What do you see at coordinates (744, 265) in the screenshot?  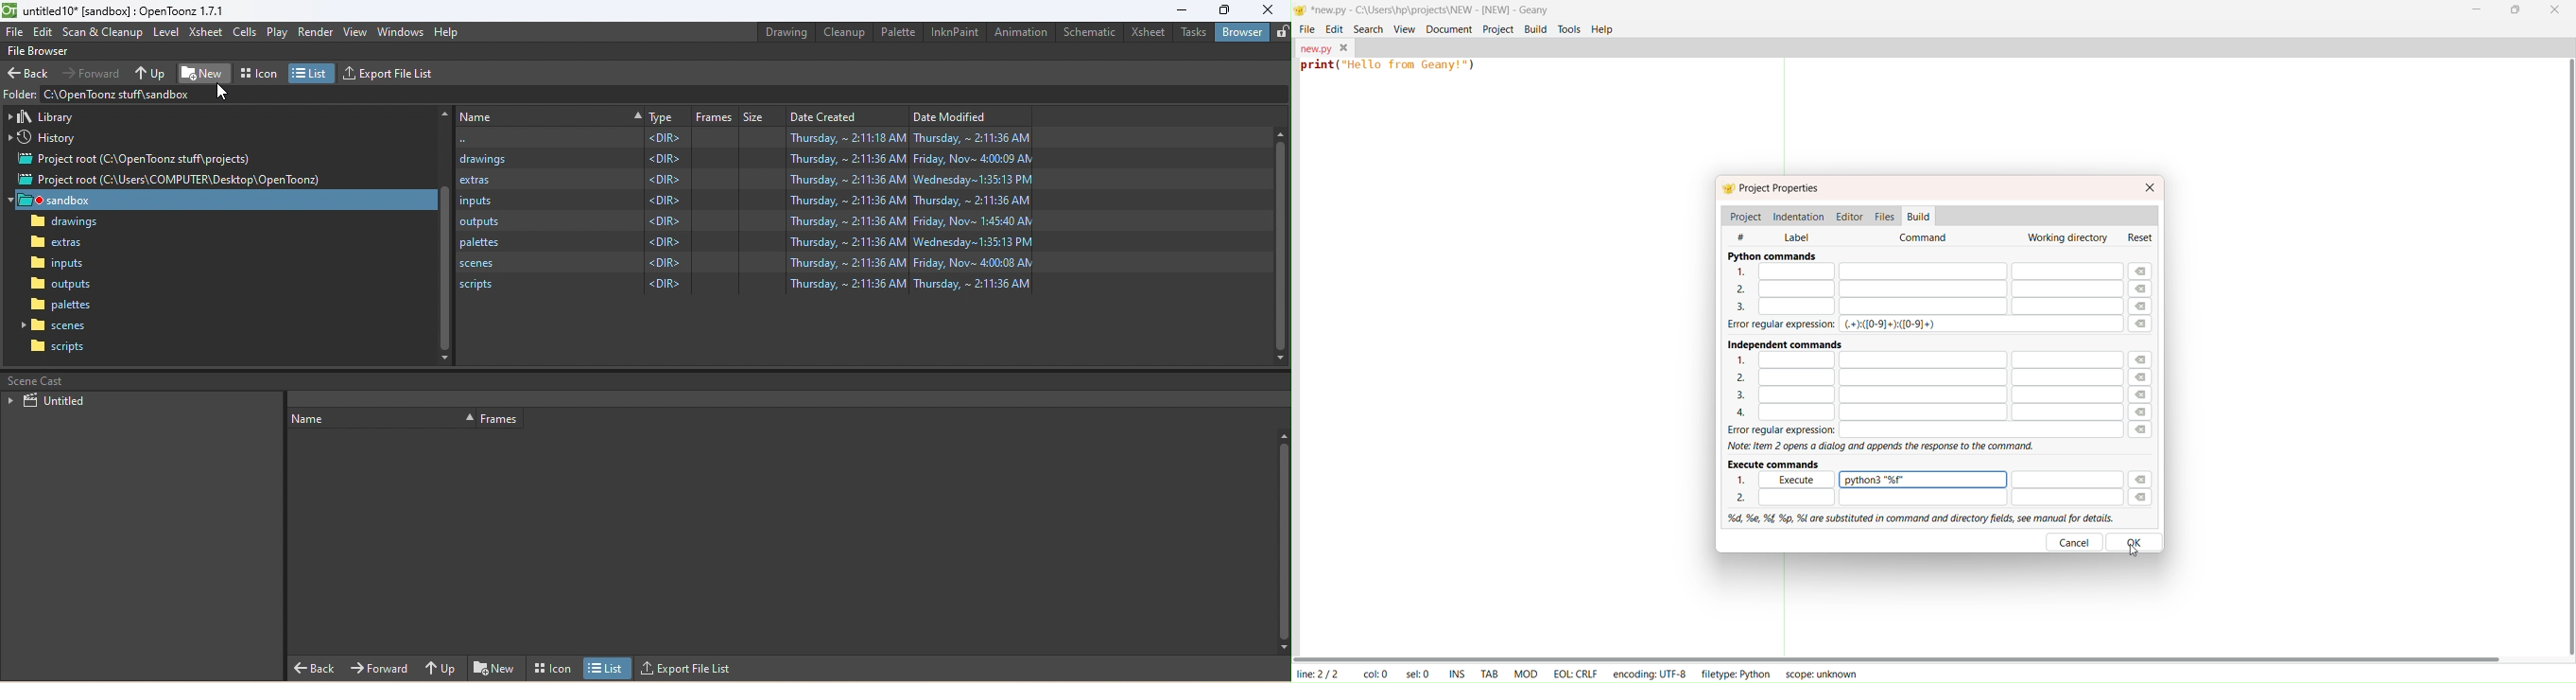 I see `scenes` at bounding box center [744, 265].